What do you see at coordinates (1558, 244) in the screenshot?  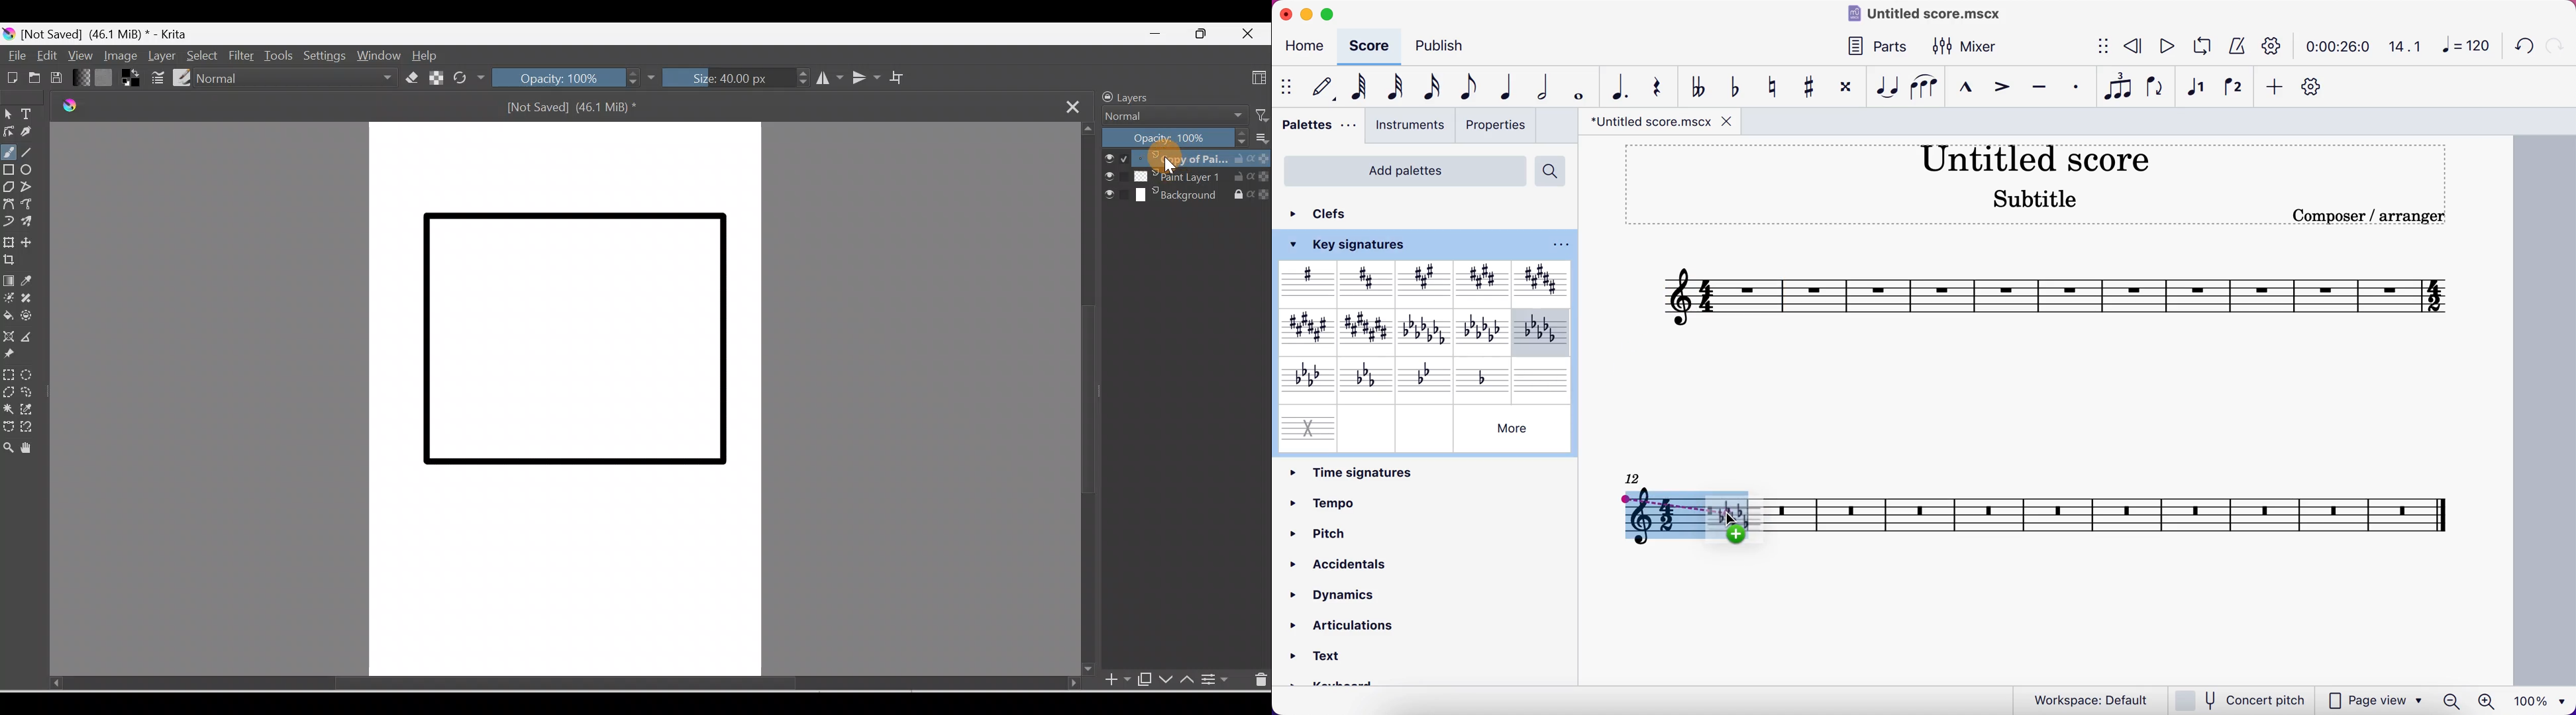 I see `options` at bounding box center [1558, 244].